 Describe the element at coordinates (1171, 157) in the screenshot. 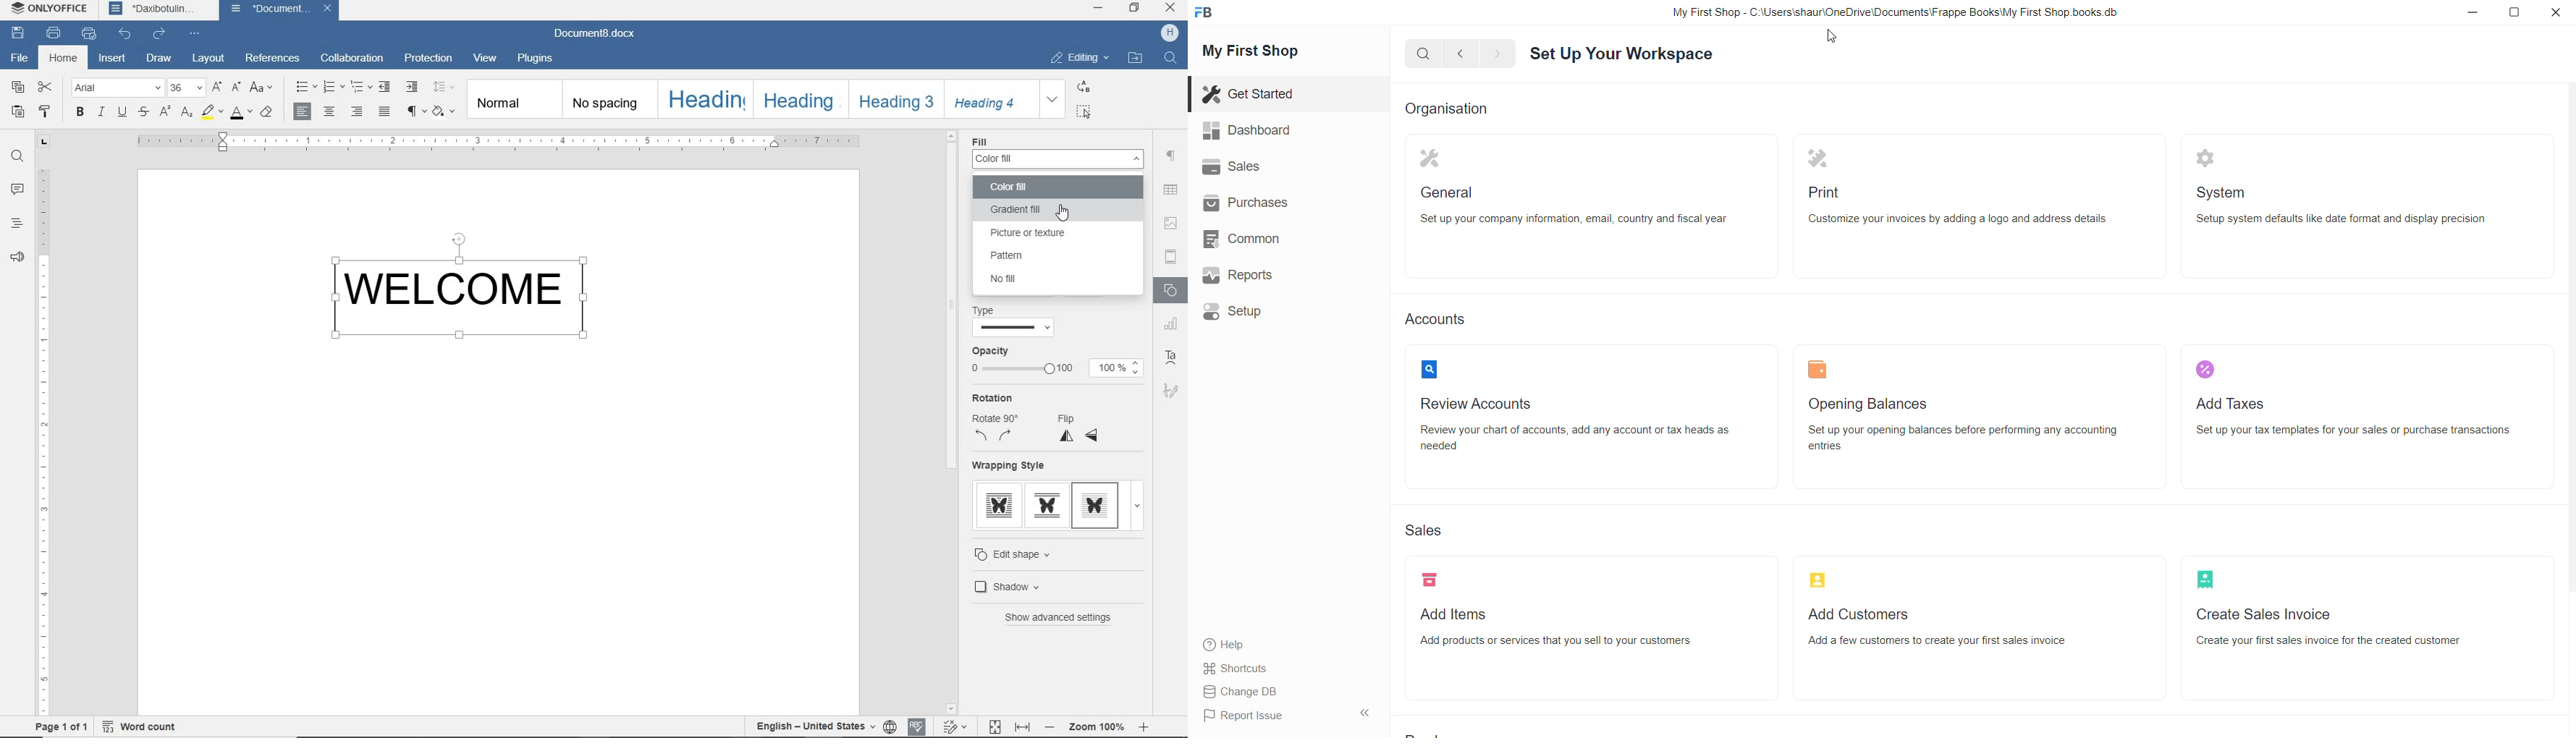

I see `PARAGRAPH SETTINGS` at that location.